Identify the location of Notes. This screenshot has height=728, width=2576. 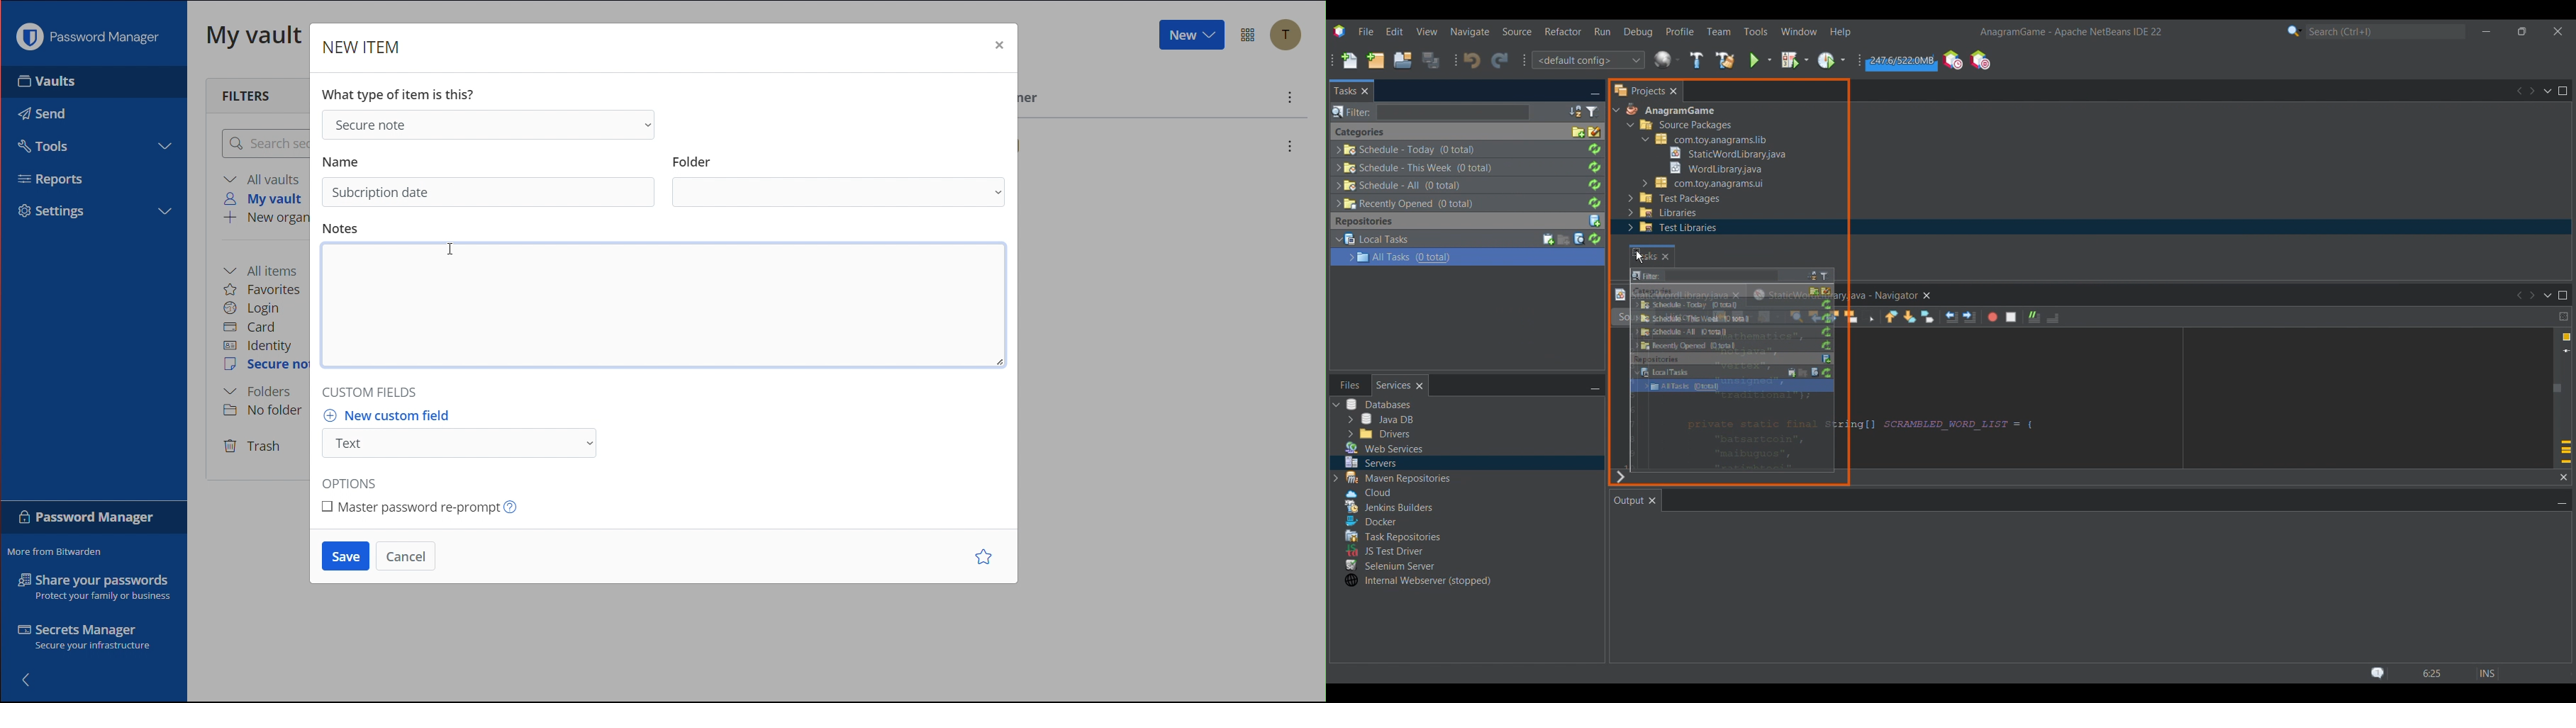
(343, 229).